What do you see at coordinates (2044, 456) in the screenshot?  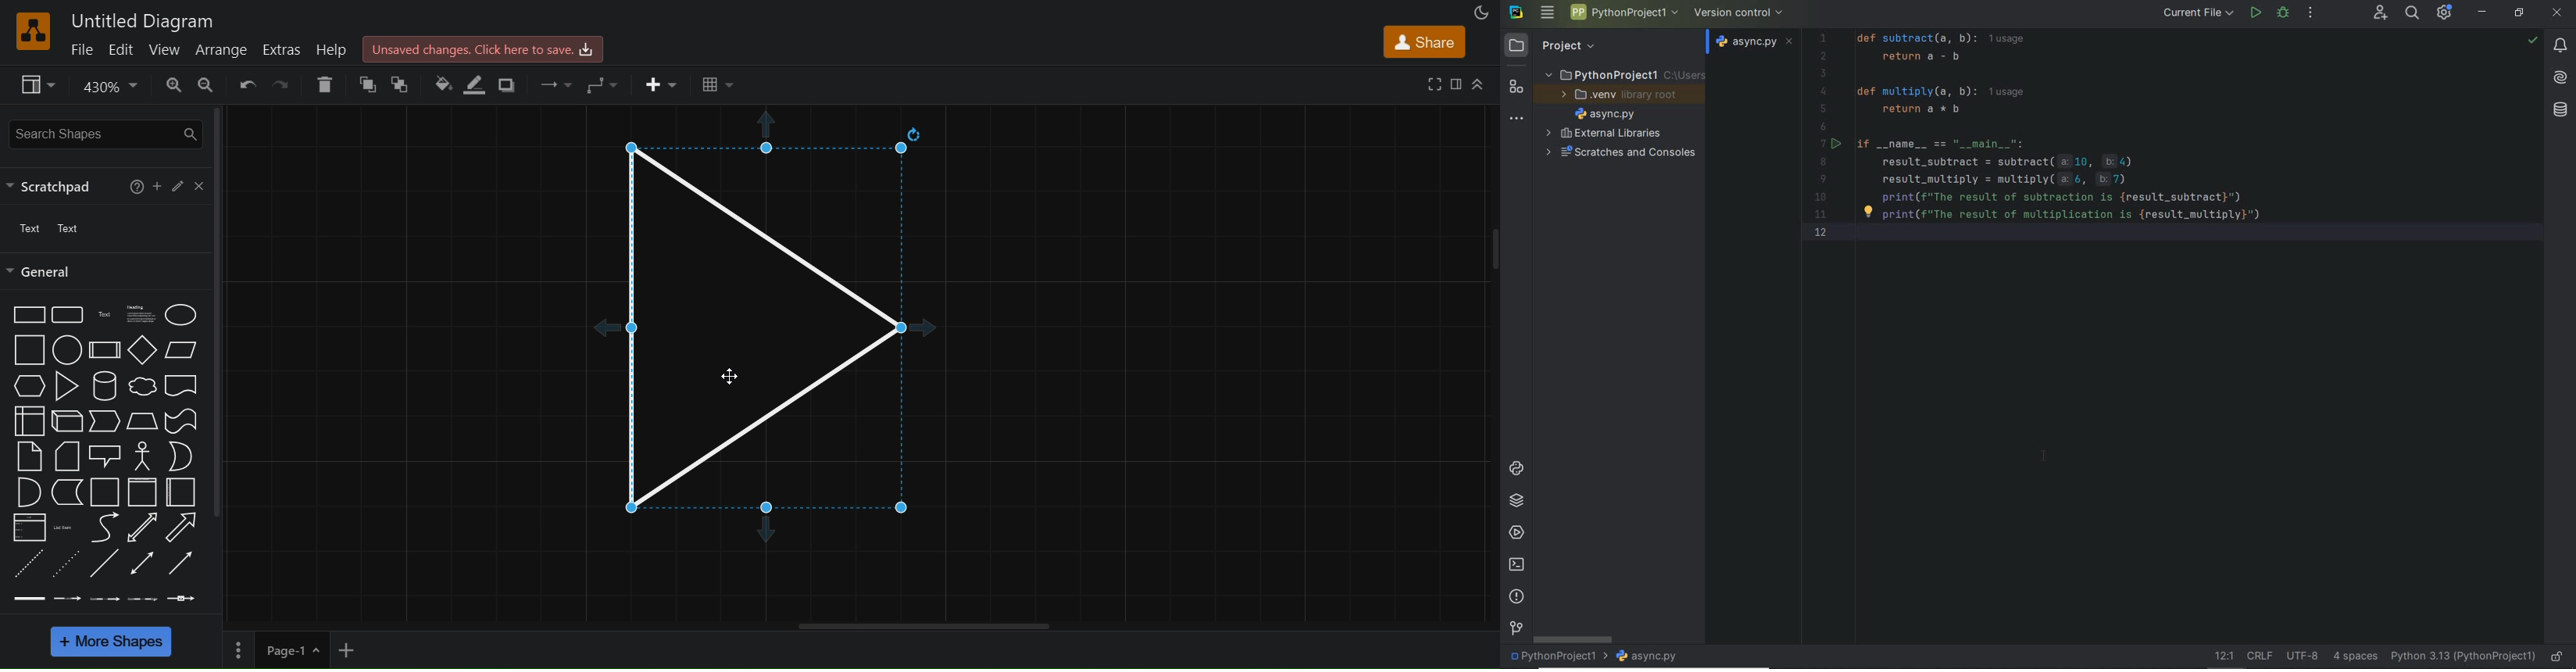 I see `Cursor Position` at bounding box center [2044, 456].